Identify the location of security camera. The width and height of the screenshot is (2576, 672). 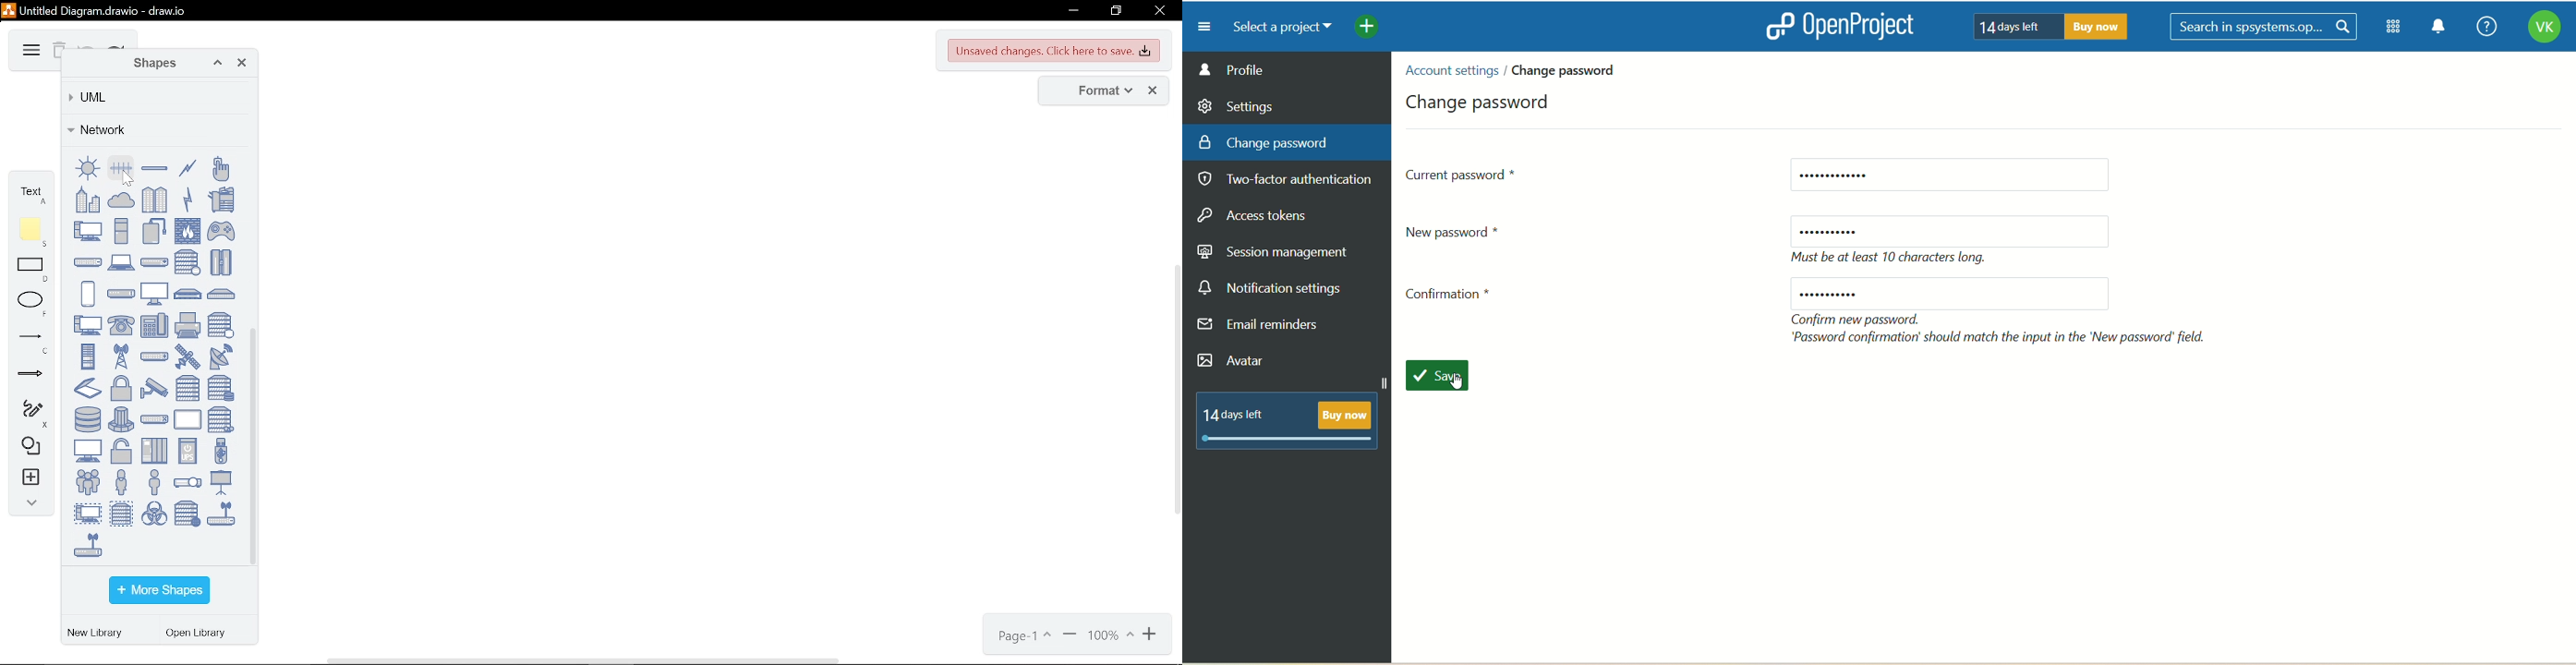
(154, 388).